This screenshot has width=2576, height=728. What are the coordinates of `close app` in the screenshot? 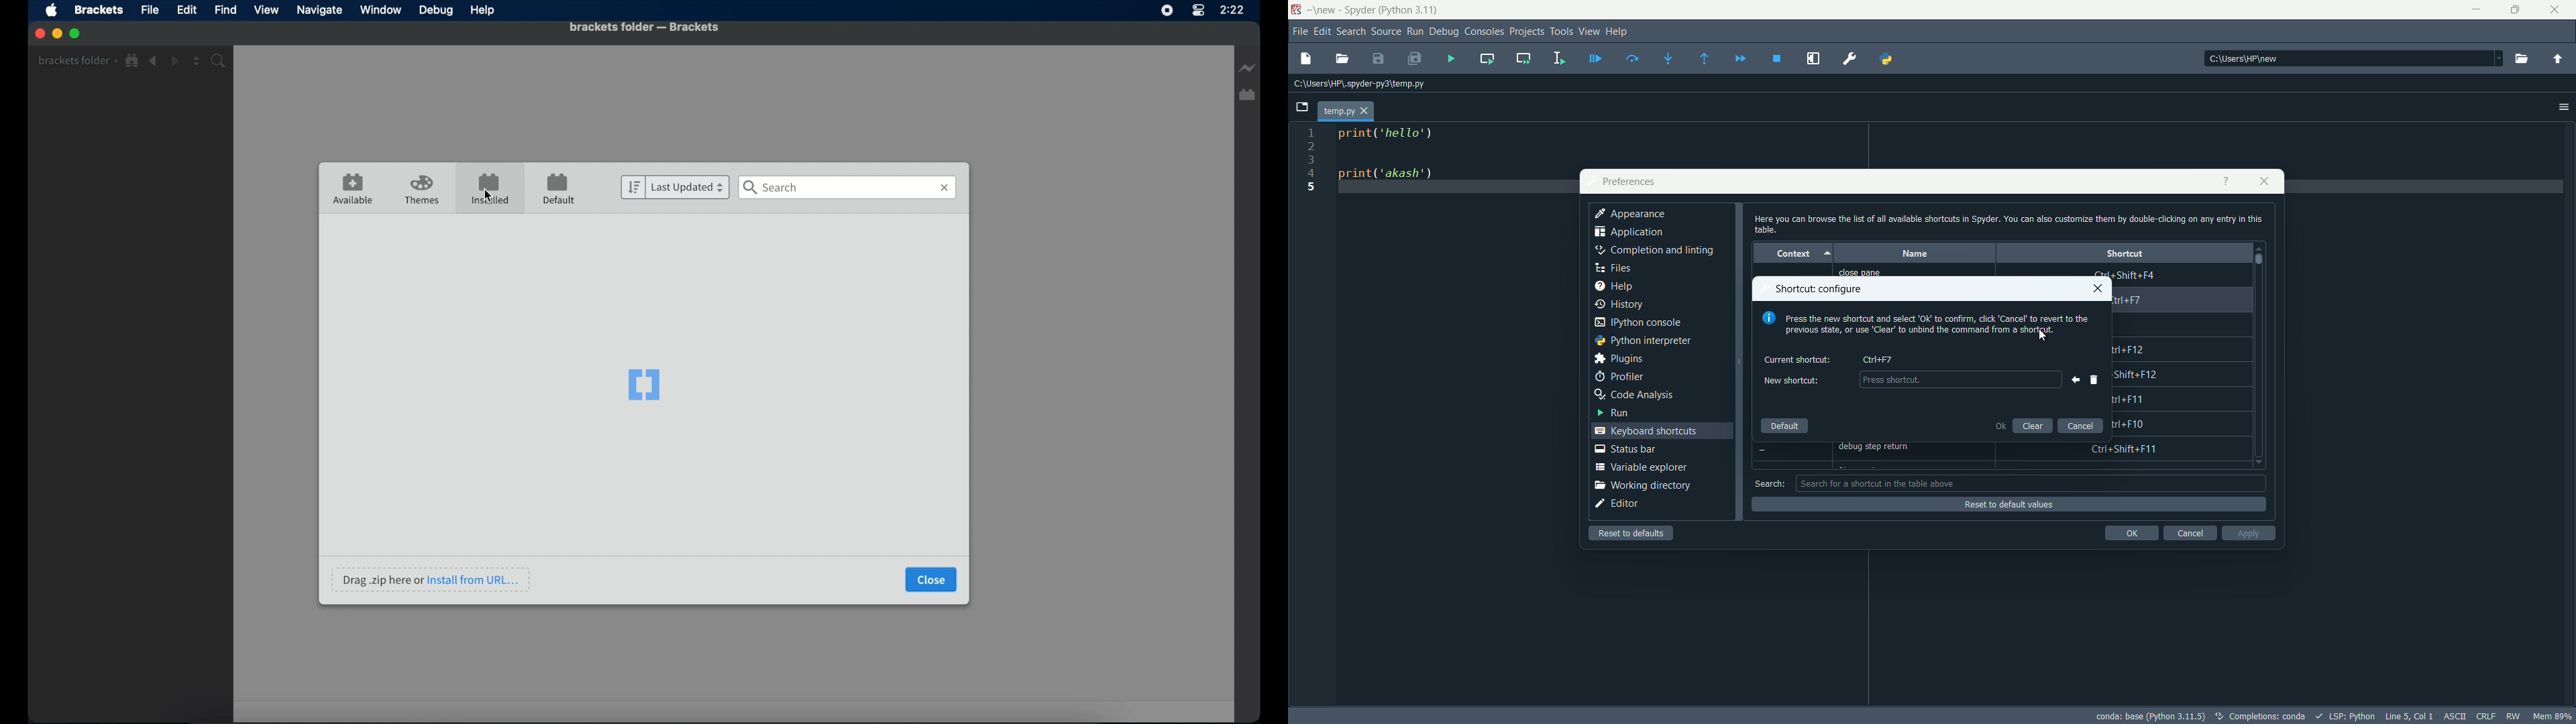 It's located at (2559, 10).